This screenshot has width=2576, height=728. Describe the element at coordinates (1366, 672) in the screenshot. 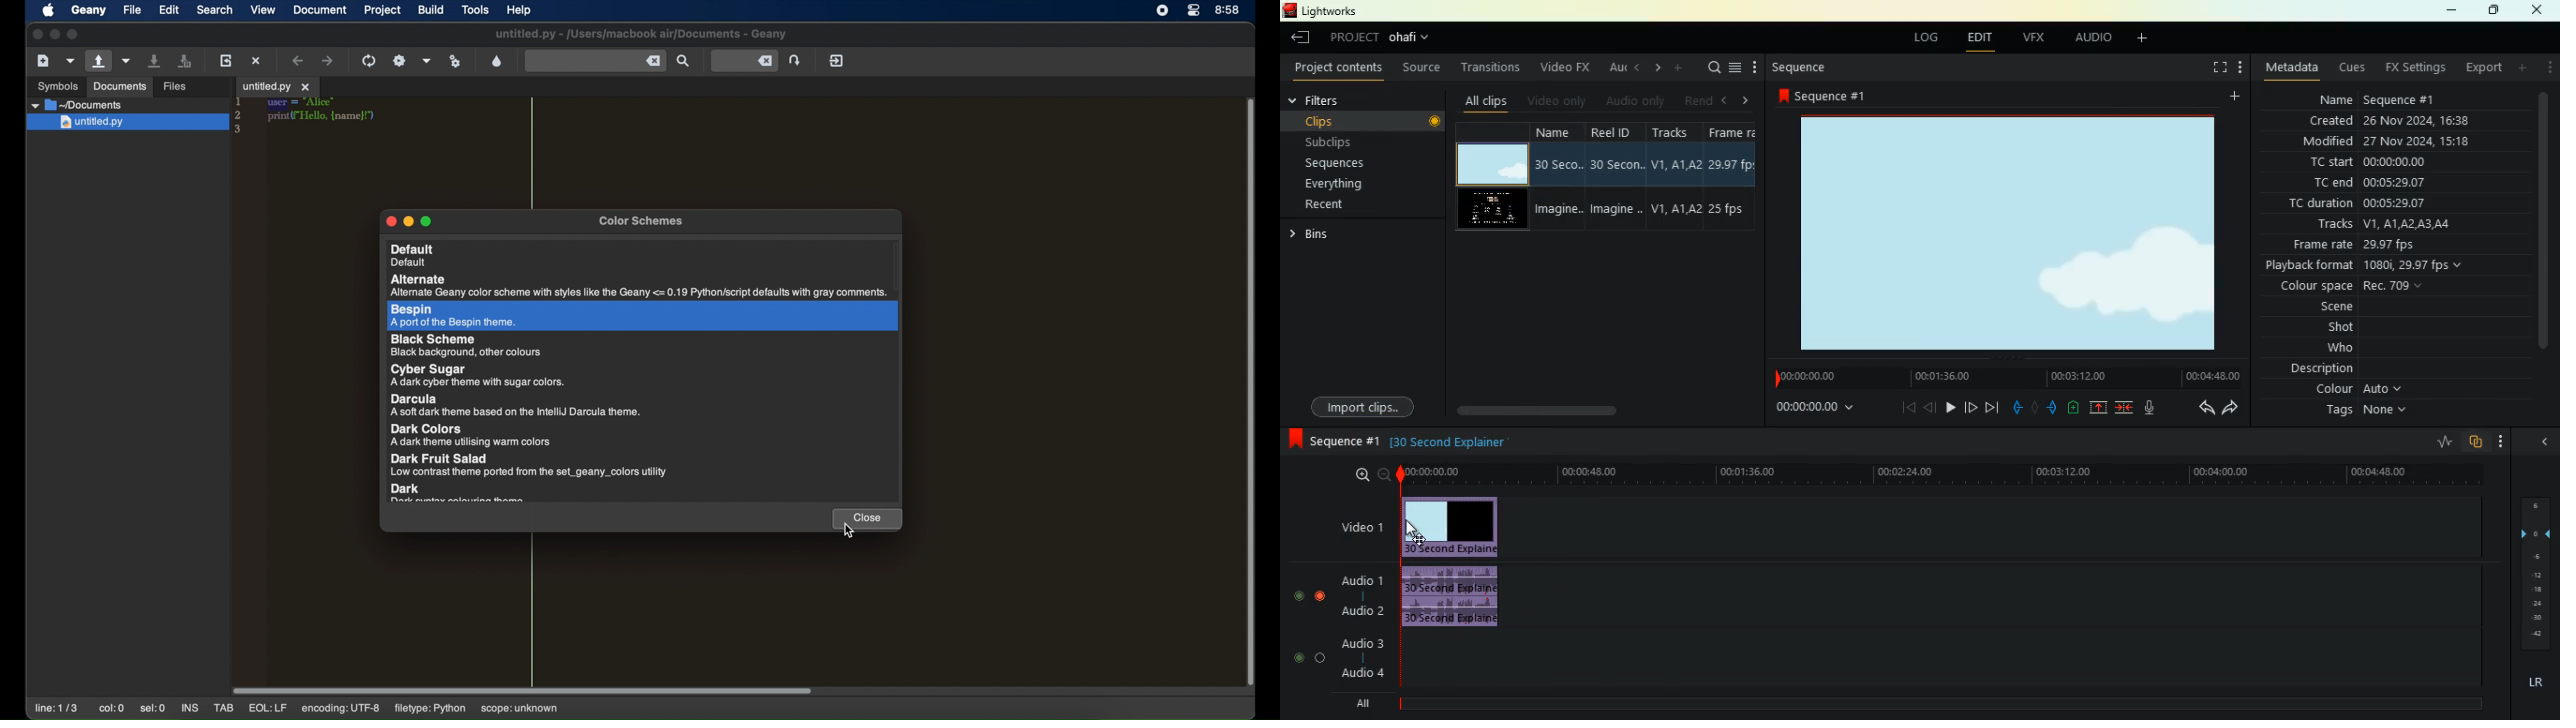

I see `audio4` at that location.